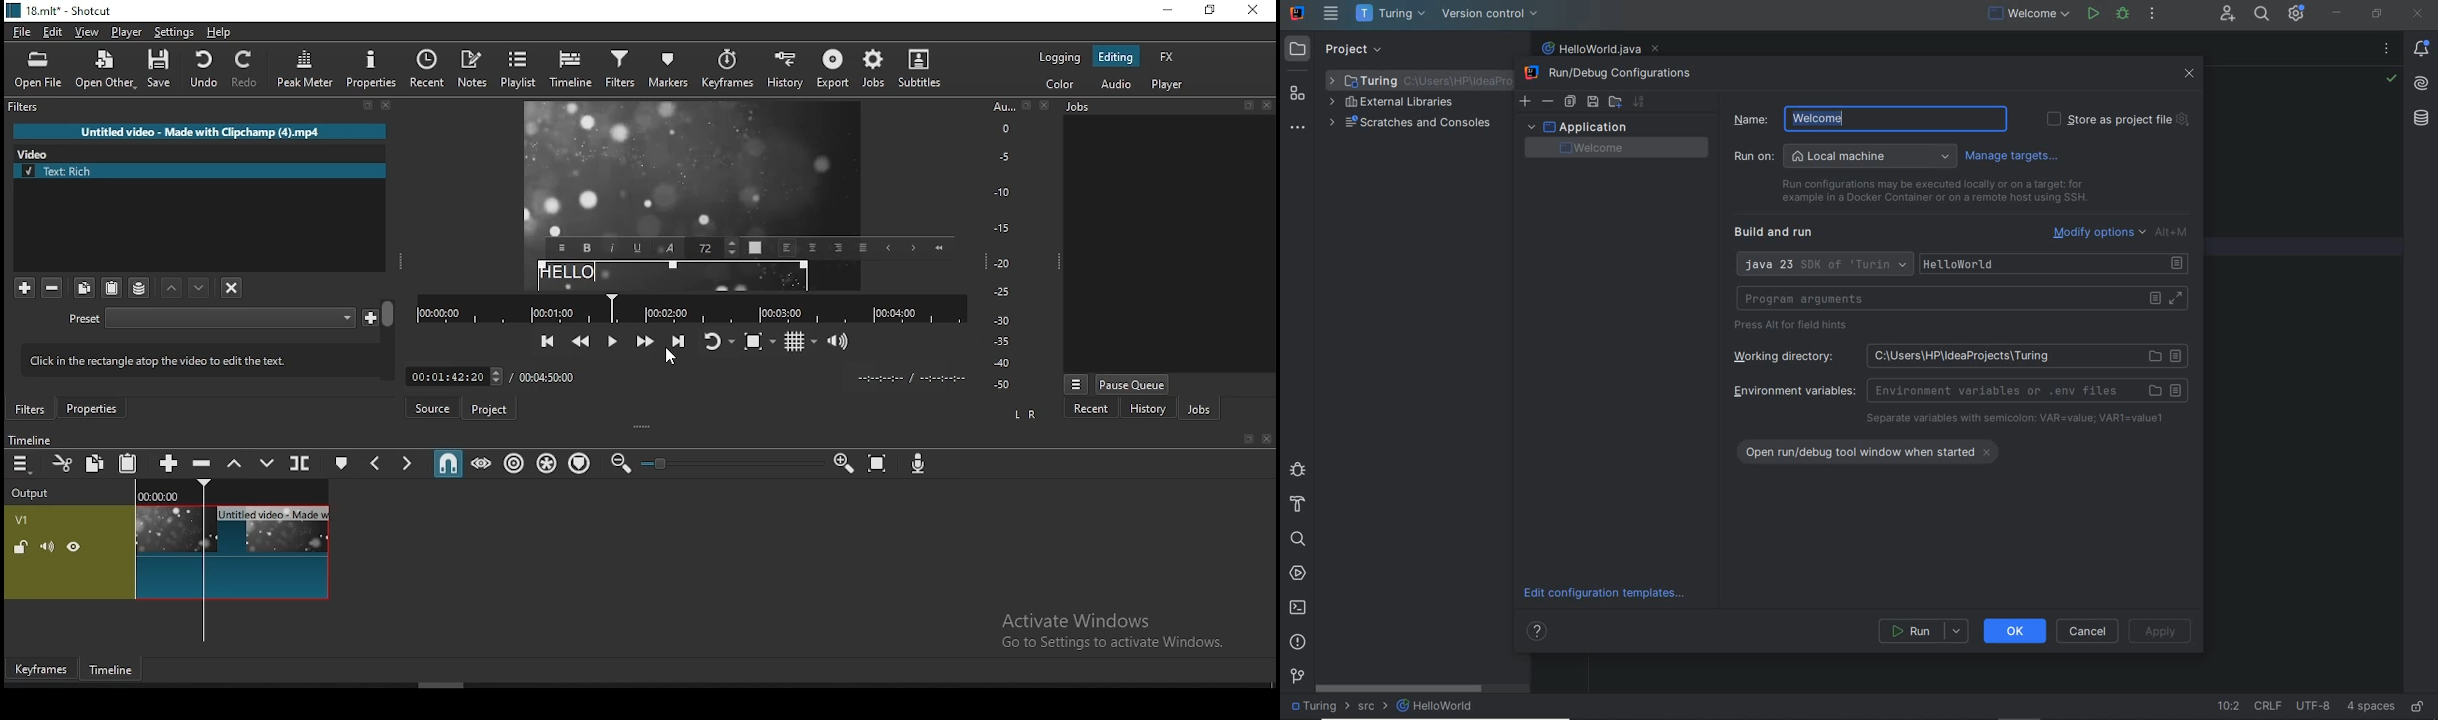  I want to click on create/edit marker, so click(339, 462).